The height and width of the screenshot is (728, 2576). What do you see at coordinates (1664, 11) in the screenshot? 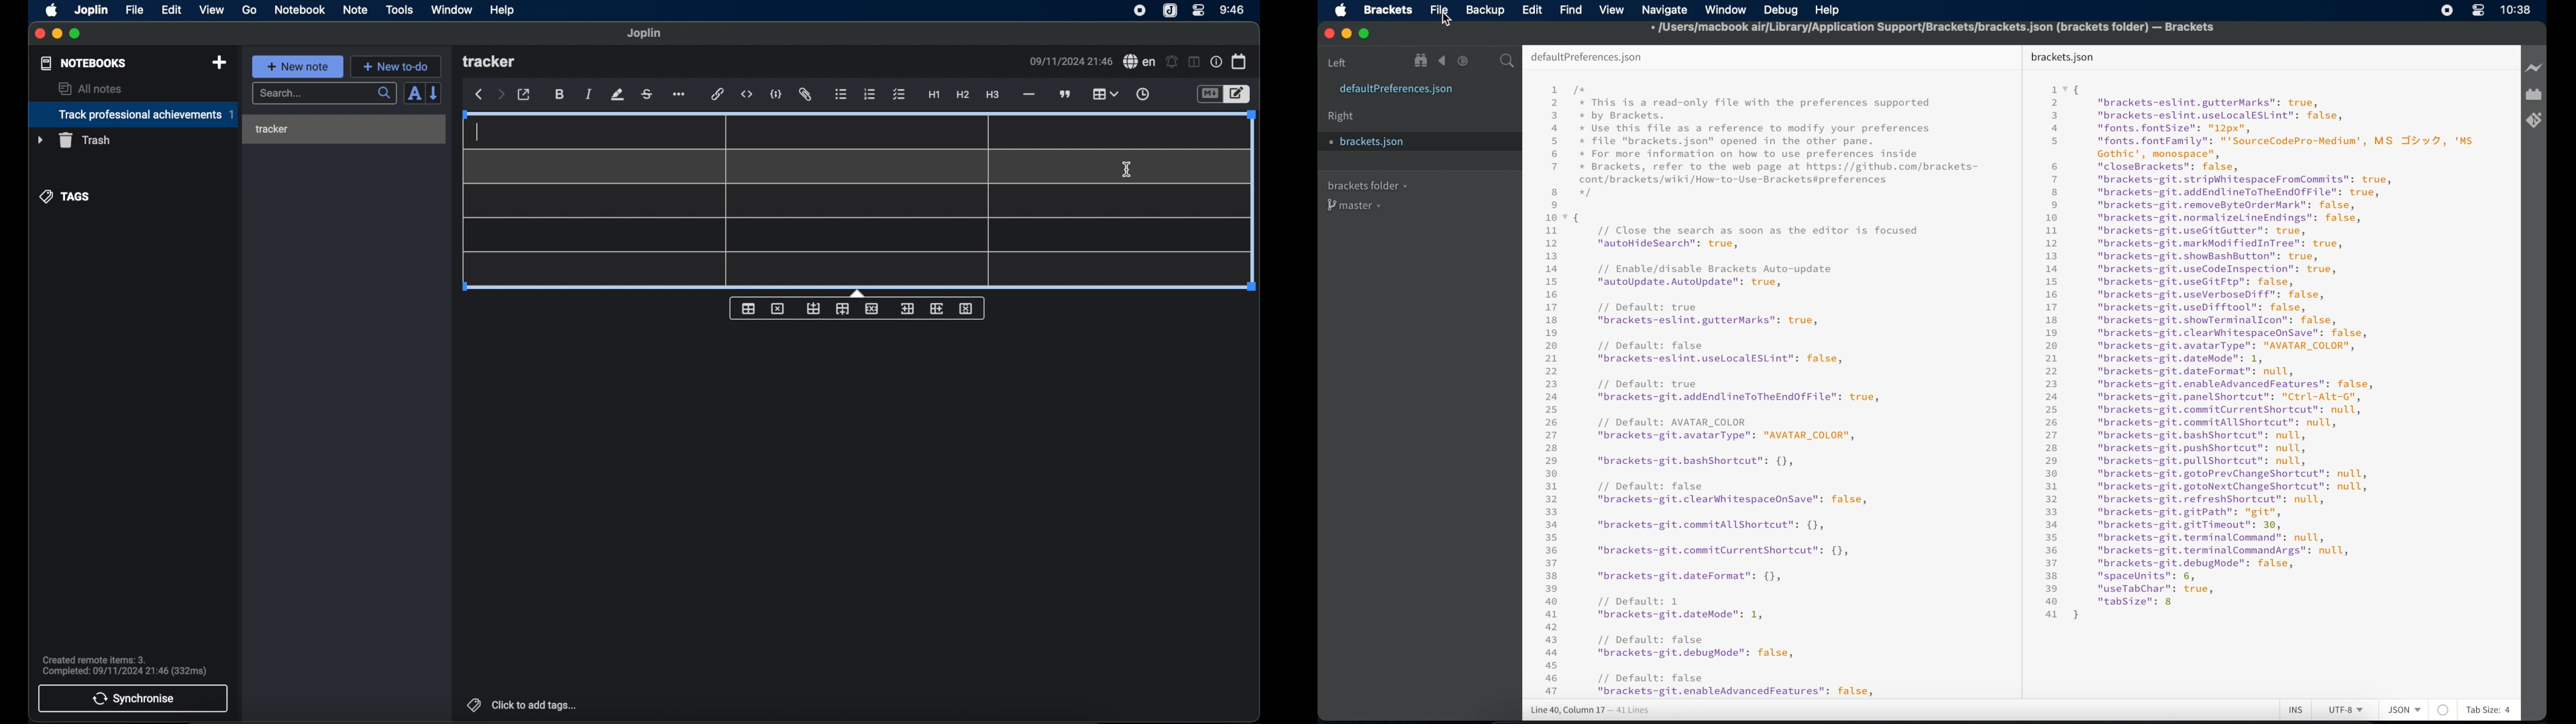
I see `navigate` at bounding box center [1664, 11].